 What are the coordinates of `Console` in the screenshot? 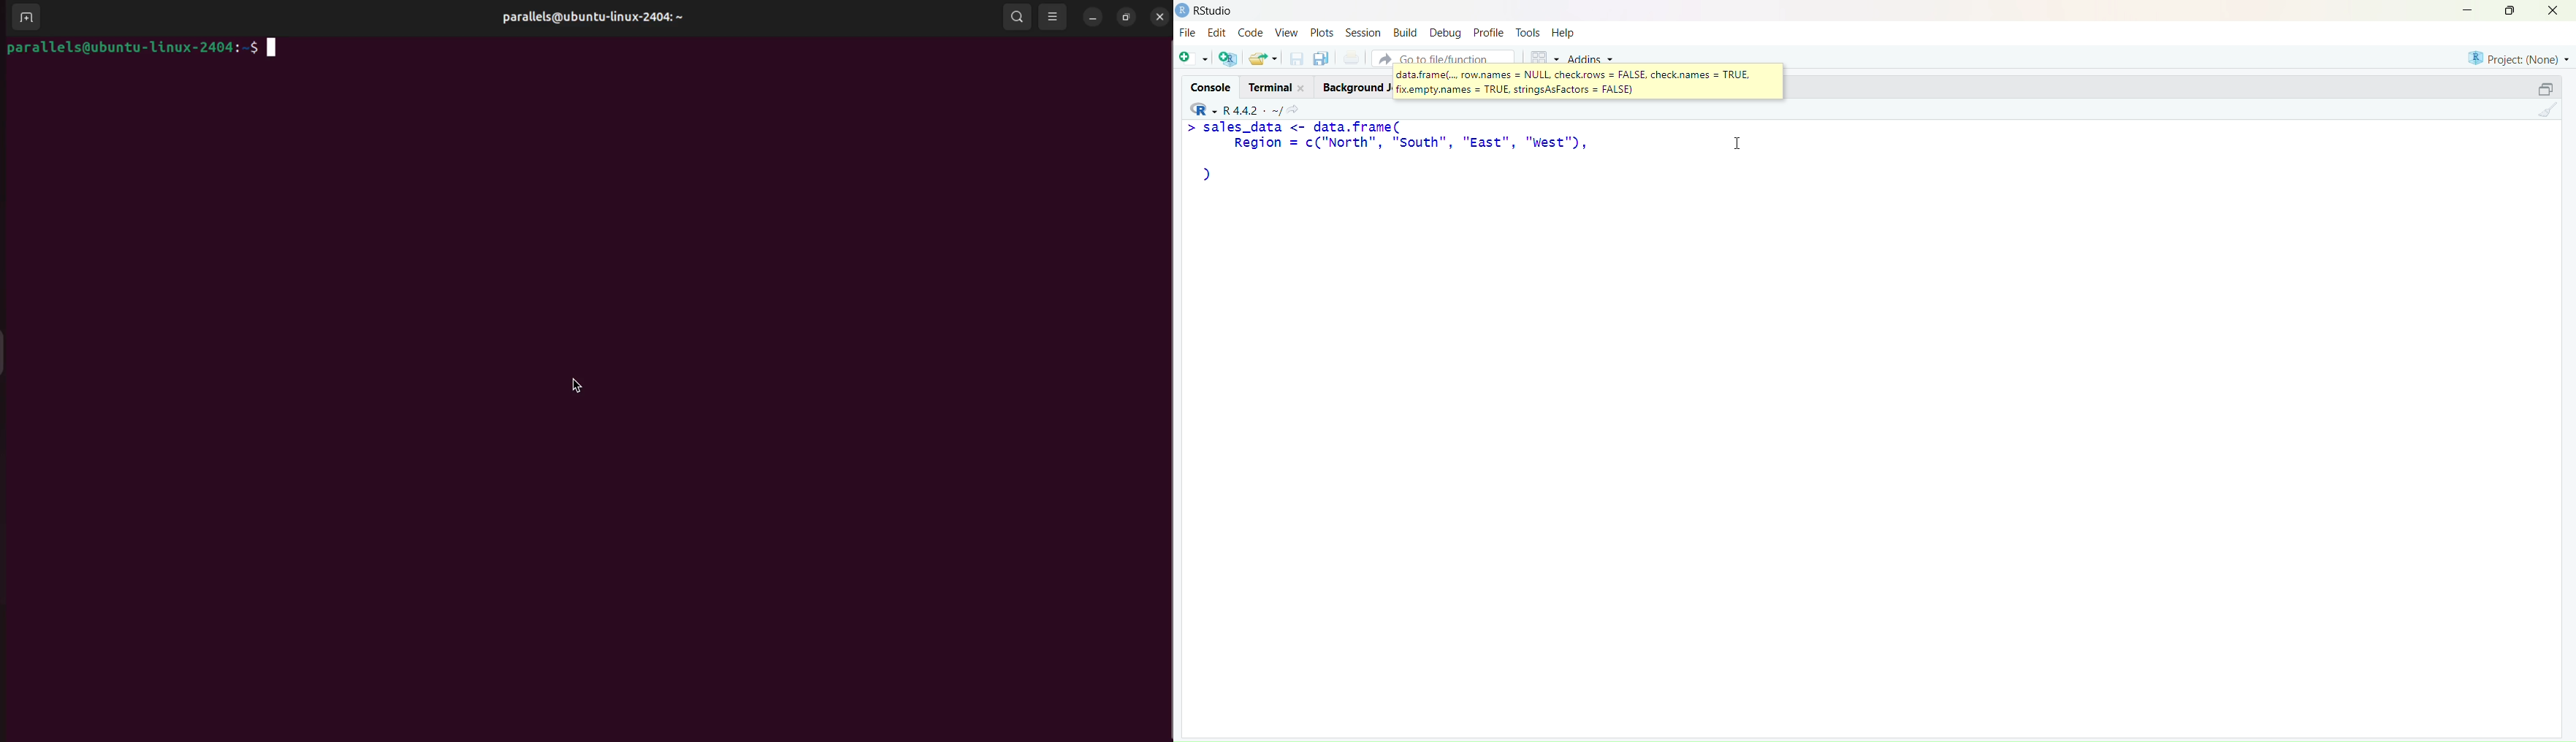 It's located at (1208, 84).